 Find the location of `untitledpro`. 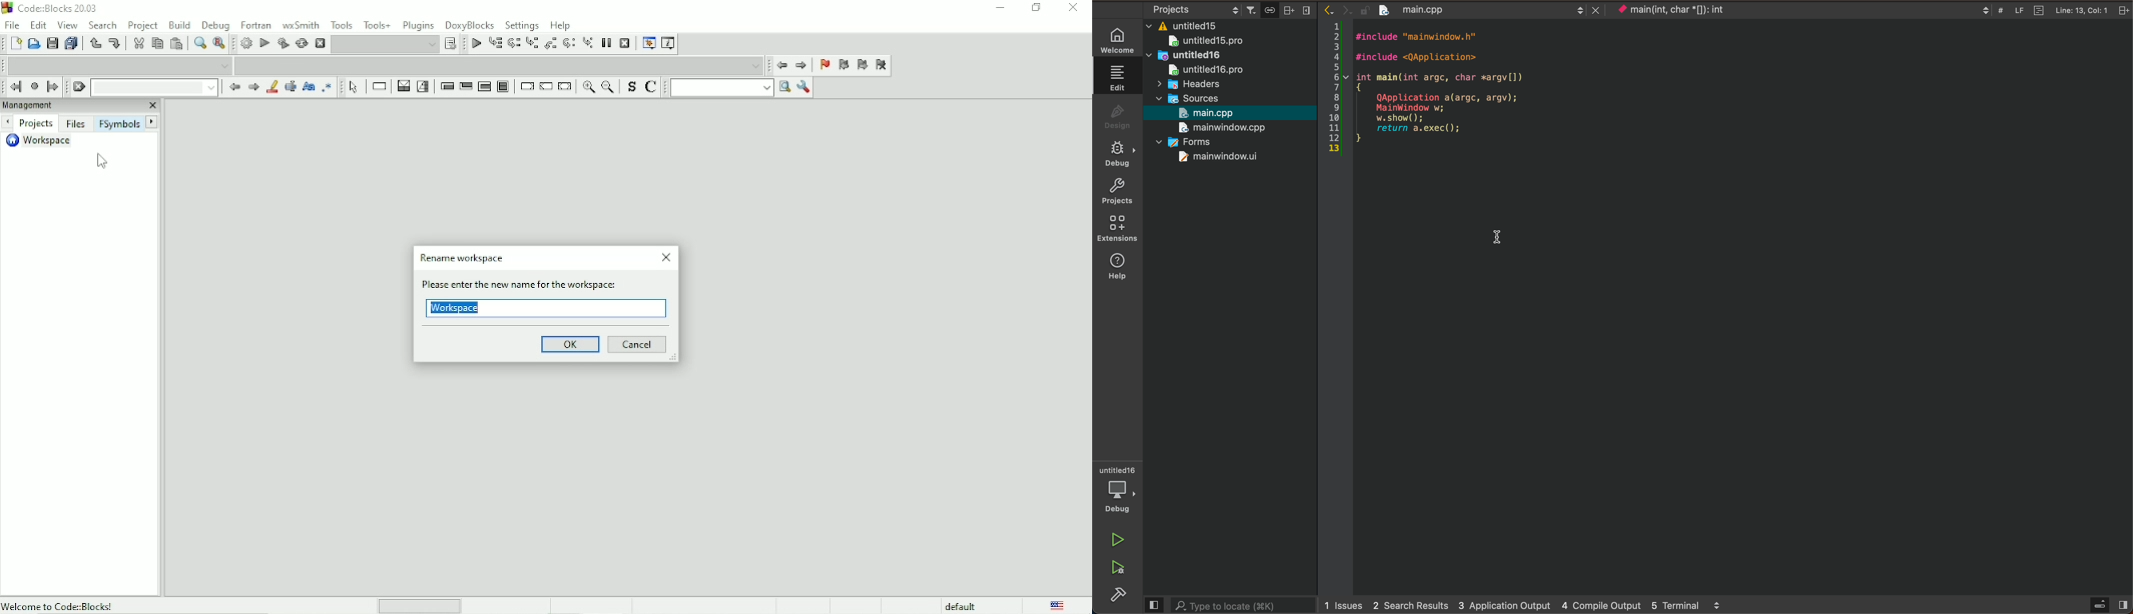

untitledpro is located at coordinates (1210, 70).